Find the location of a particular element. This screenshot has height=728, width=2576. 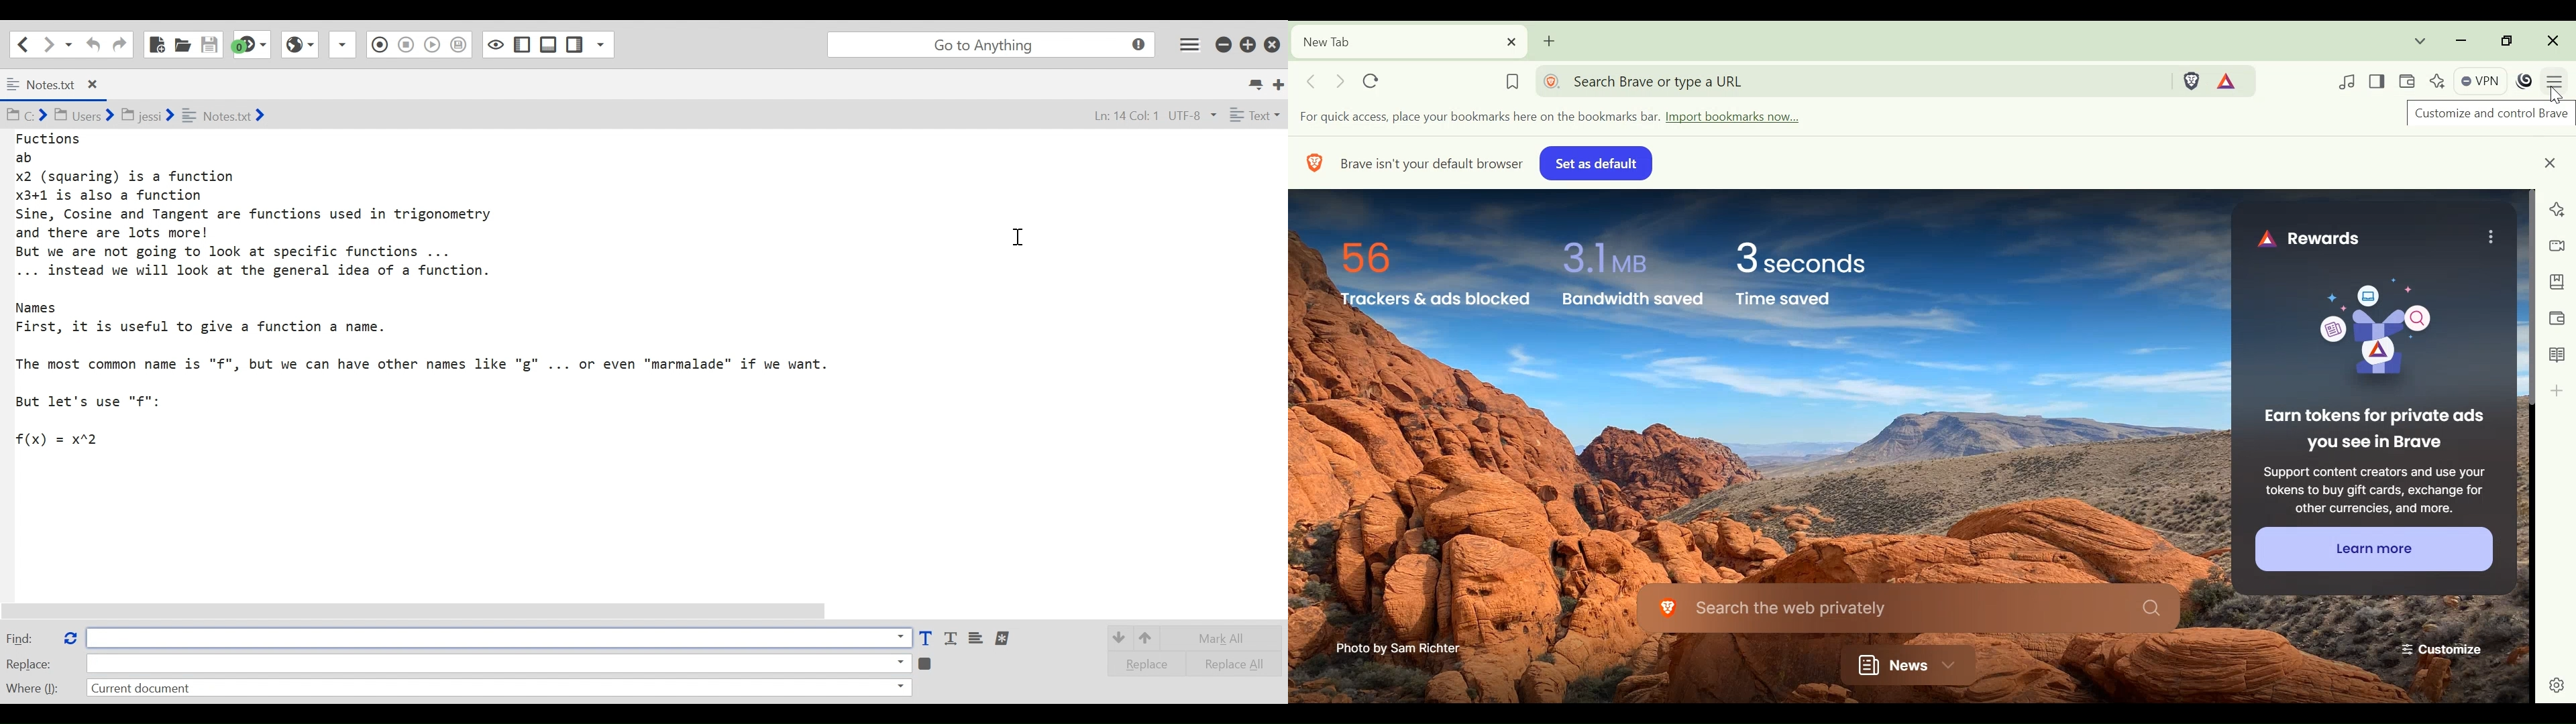

Replace All is located at coordinates (1225, 662).